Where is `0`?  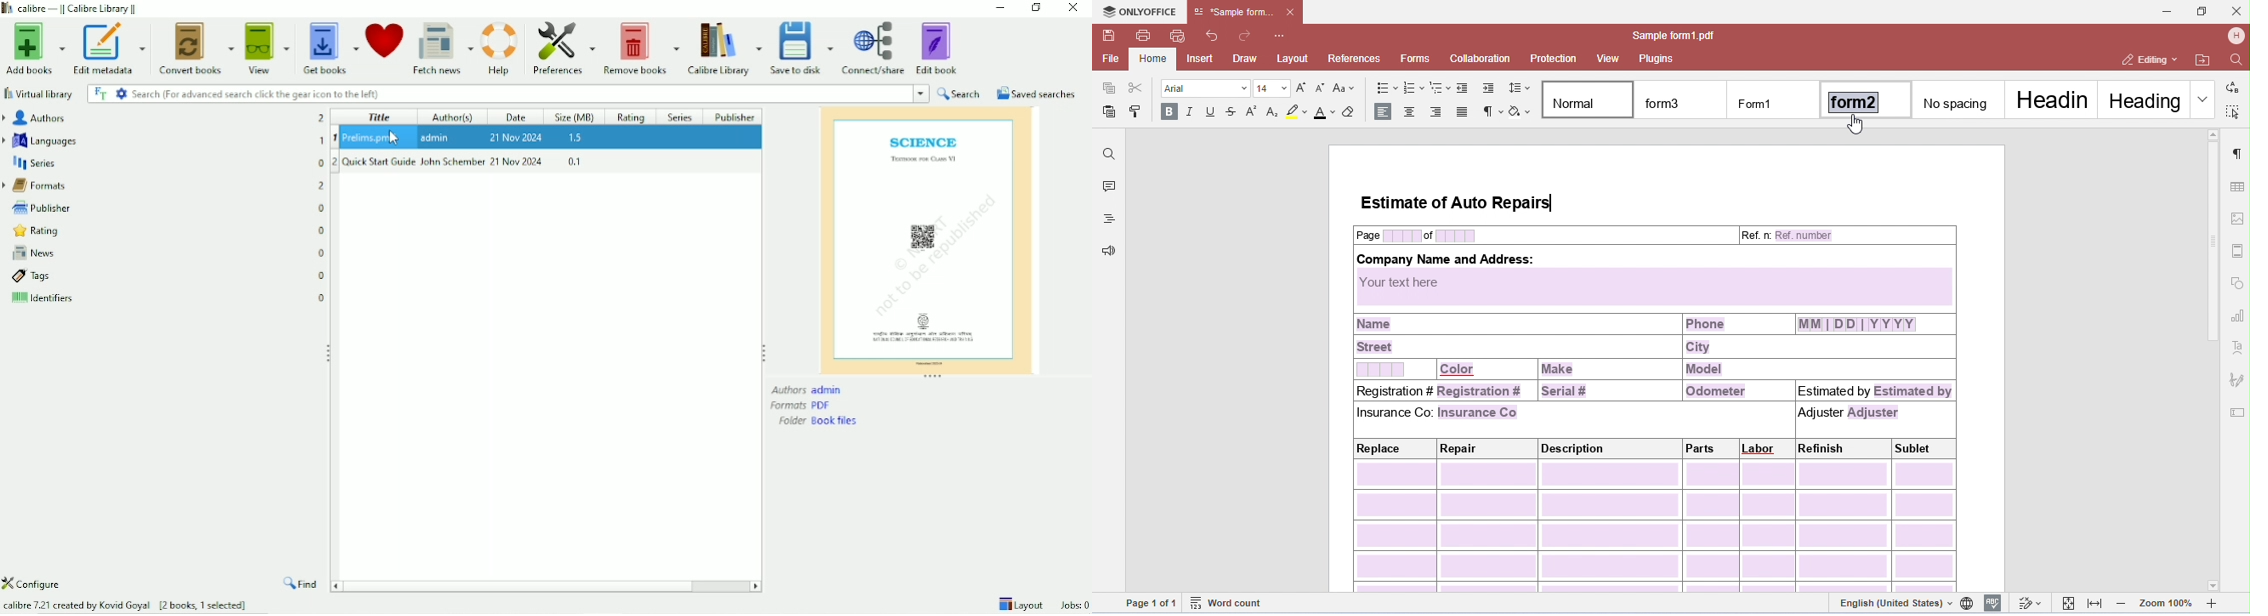
0 is located at coordinates (323, 276).